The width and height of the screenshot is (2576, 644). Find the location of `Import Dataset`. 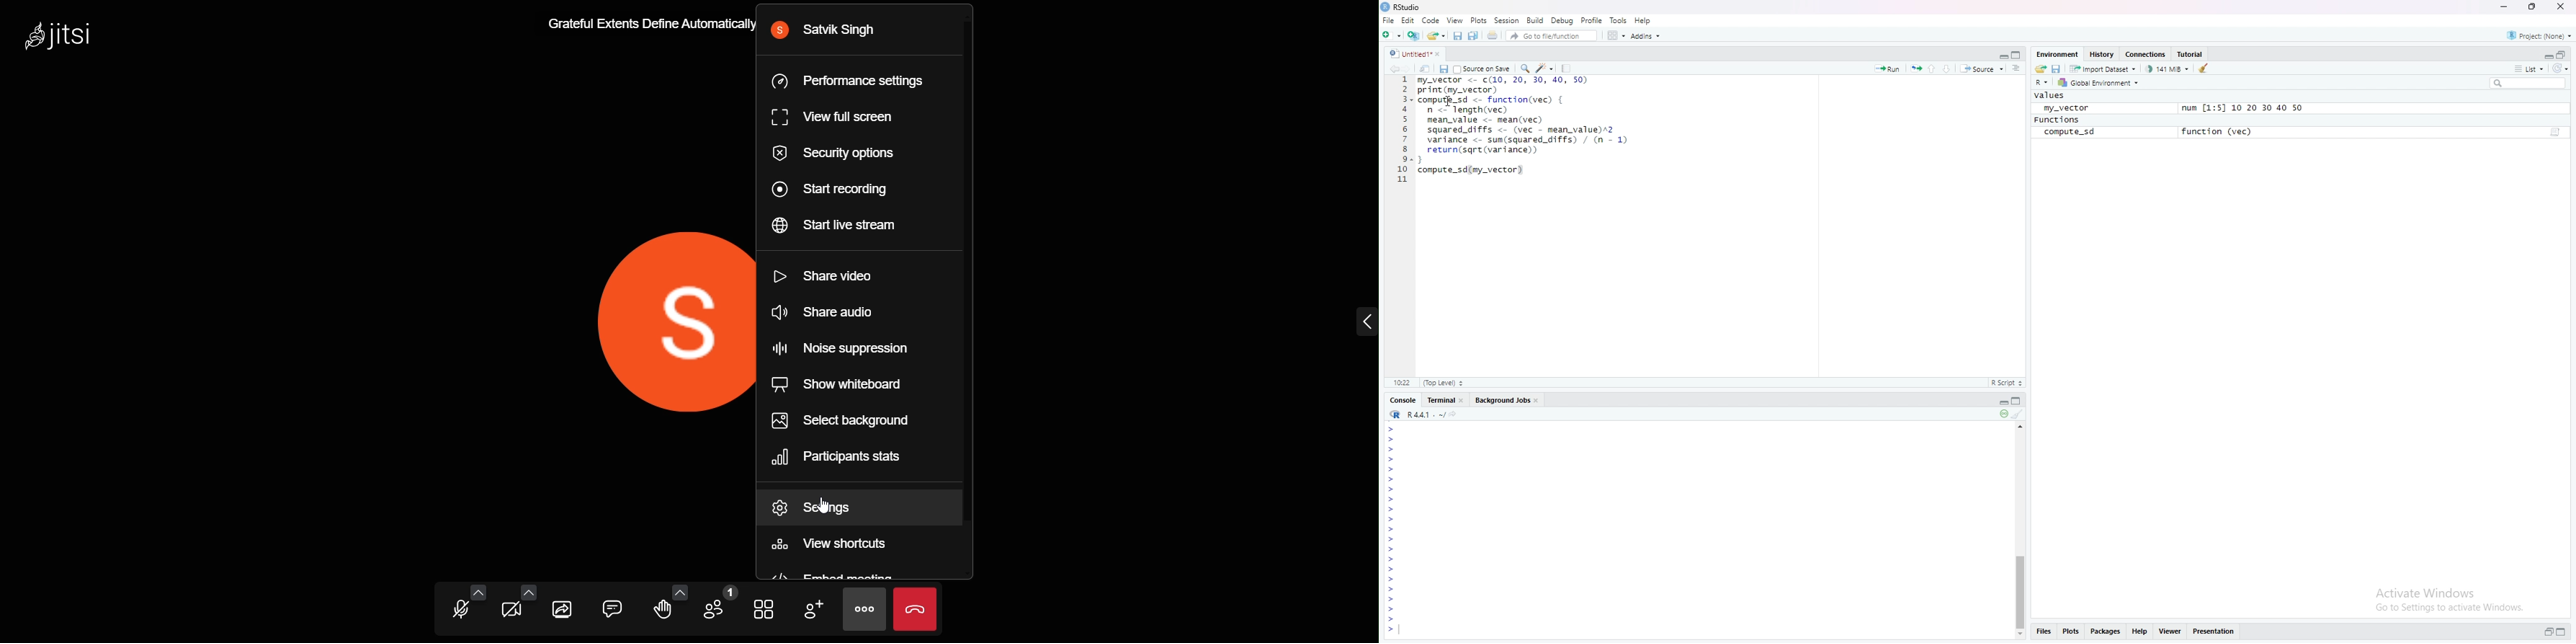

Import Dataset is located at coordinates (2104, 68).